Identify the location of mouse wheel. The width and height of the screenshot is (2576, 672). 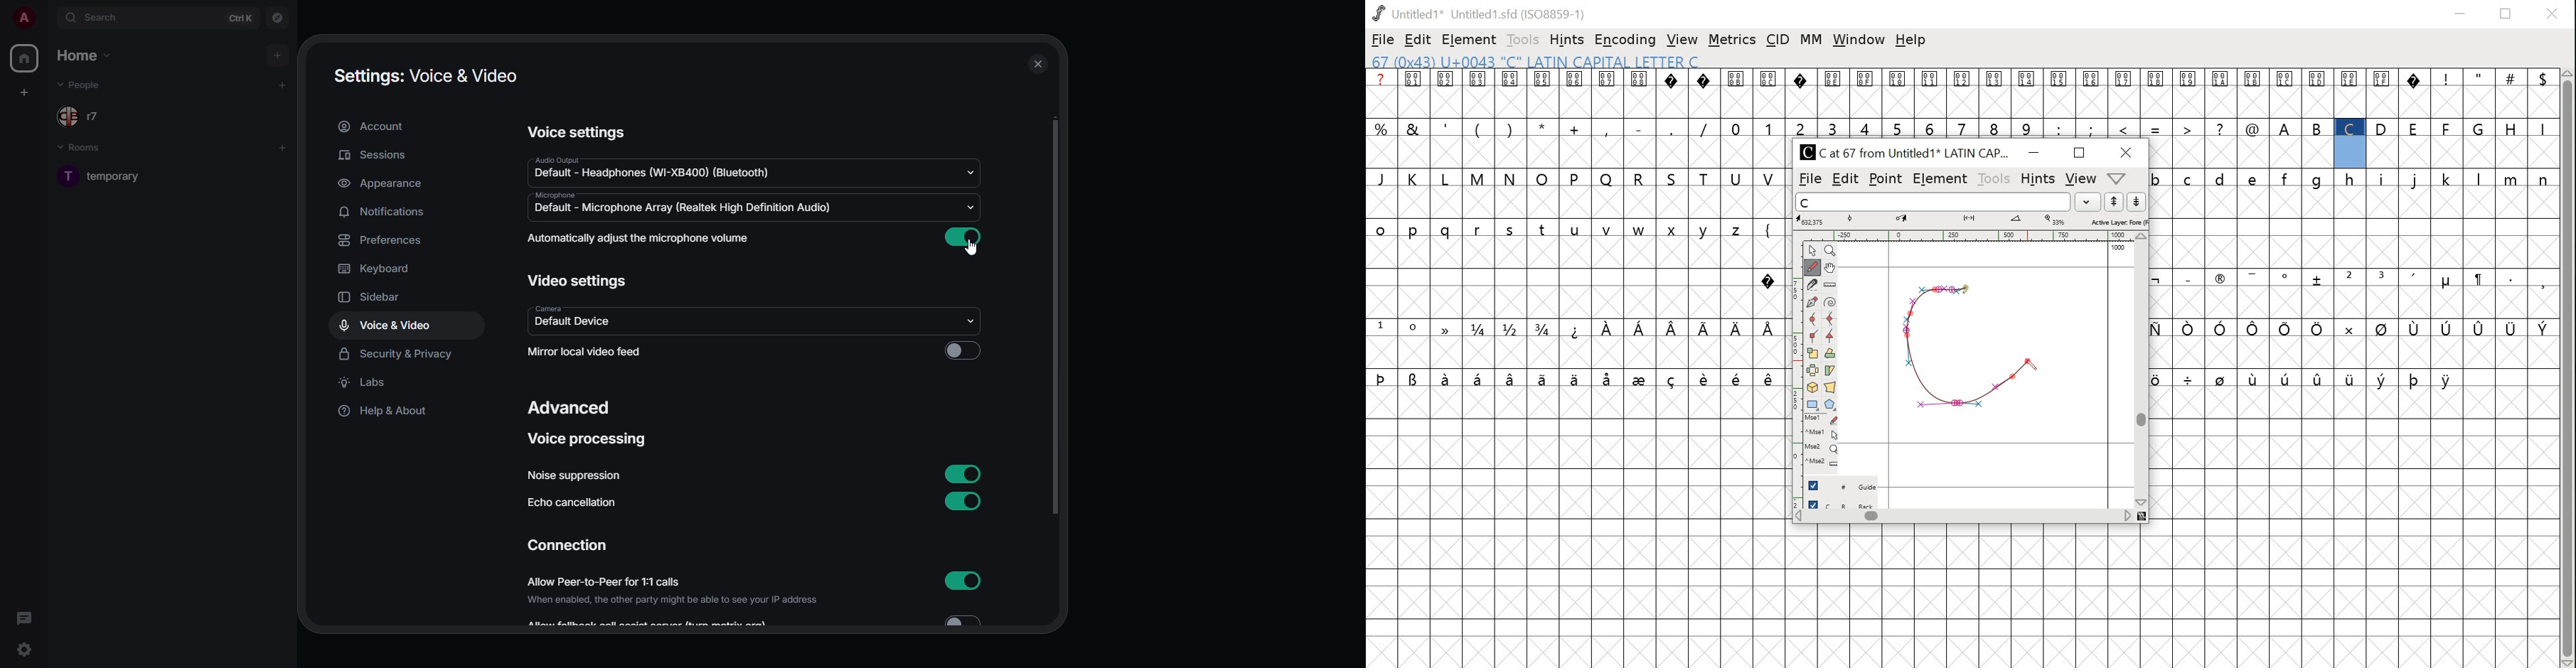
(1823, 450).